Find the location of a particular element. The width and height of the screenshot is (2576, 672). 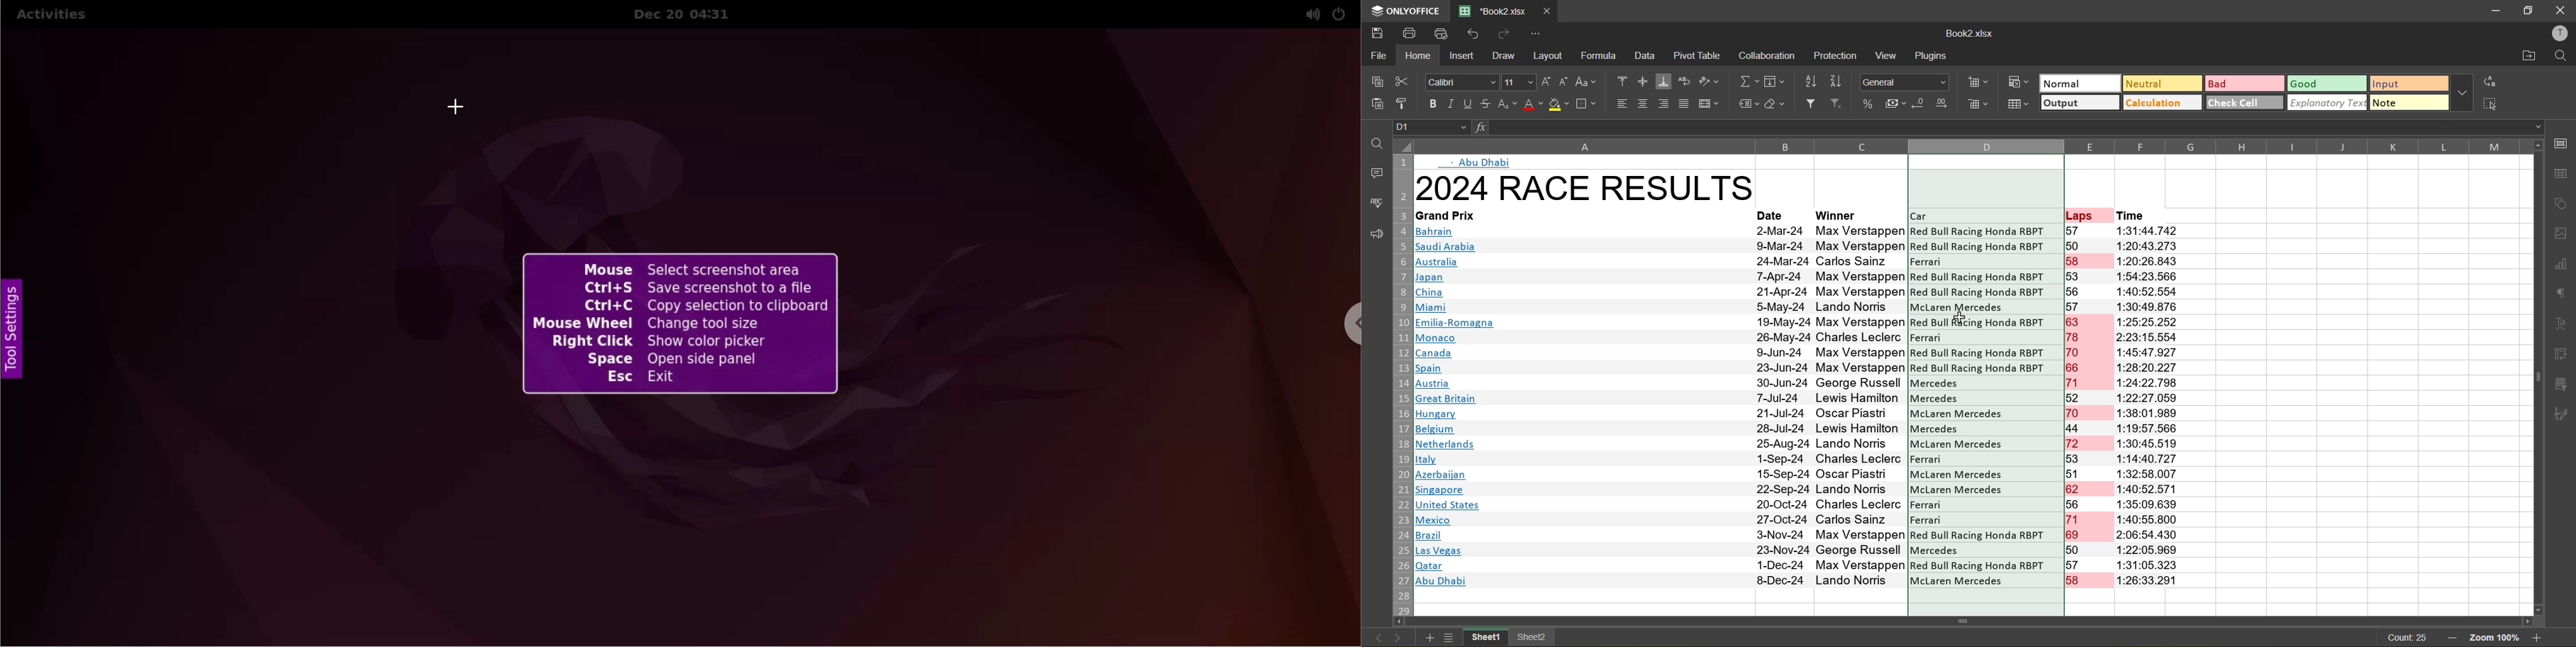

Canada 9.Jun-24 Max Verstappen Red Bull Racing Honda RBPT 70 1:45:47 .927 is located at coordinates (1795, 353).